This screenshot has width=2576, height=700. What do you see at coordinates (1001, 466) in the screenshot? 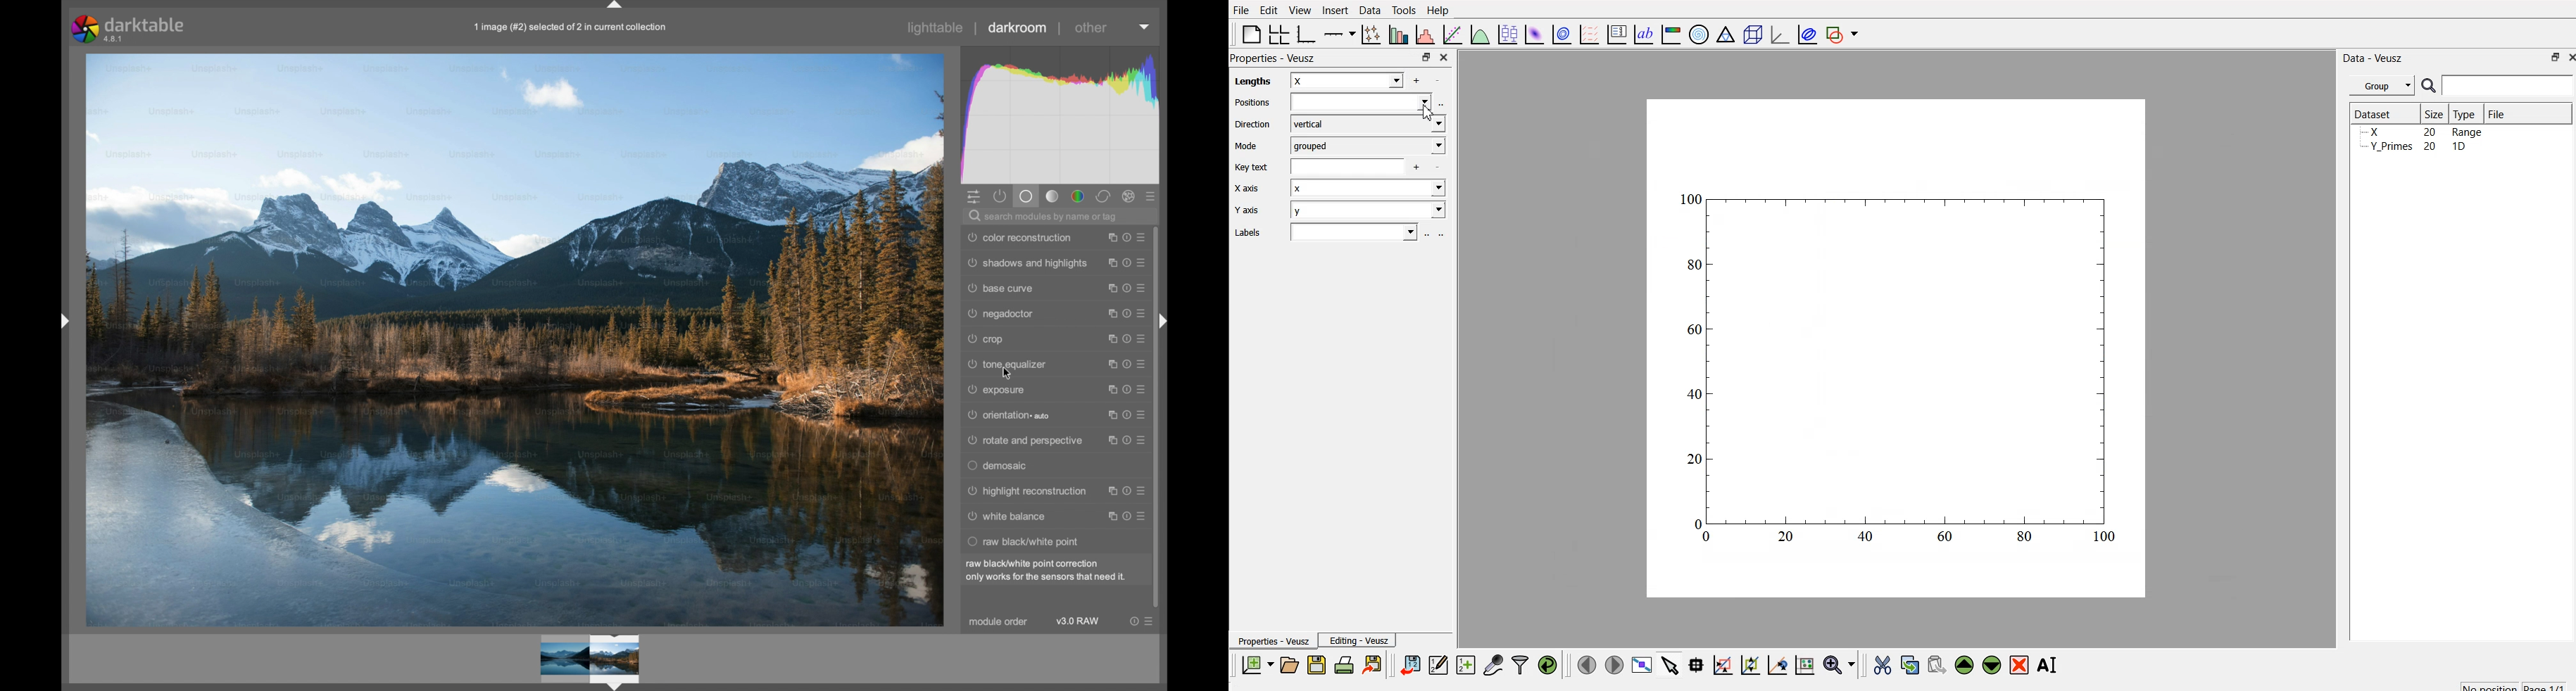
I see `demosaic` at bounding box center [1001, 466].